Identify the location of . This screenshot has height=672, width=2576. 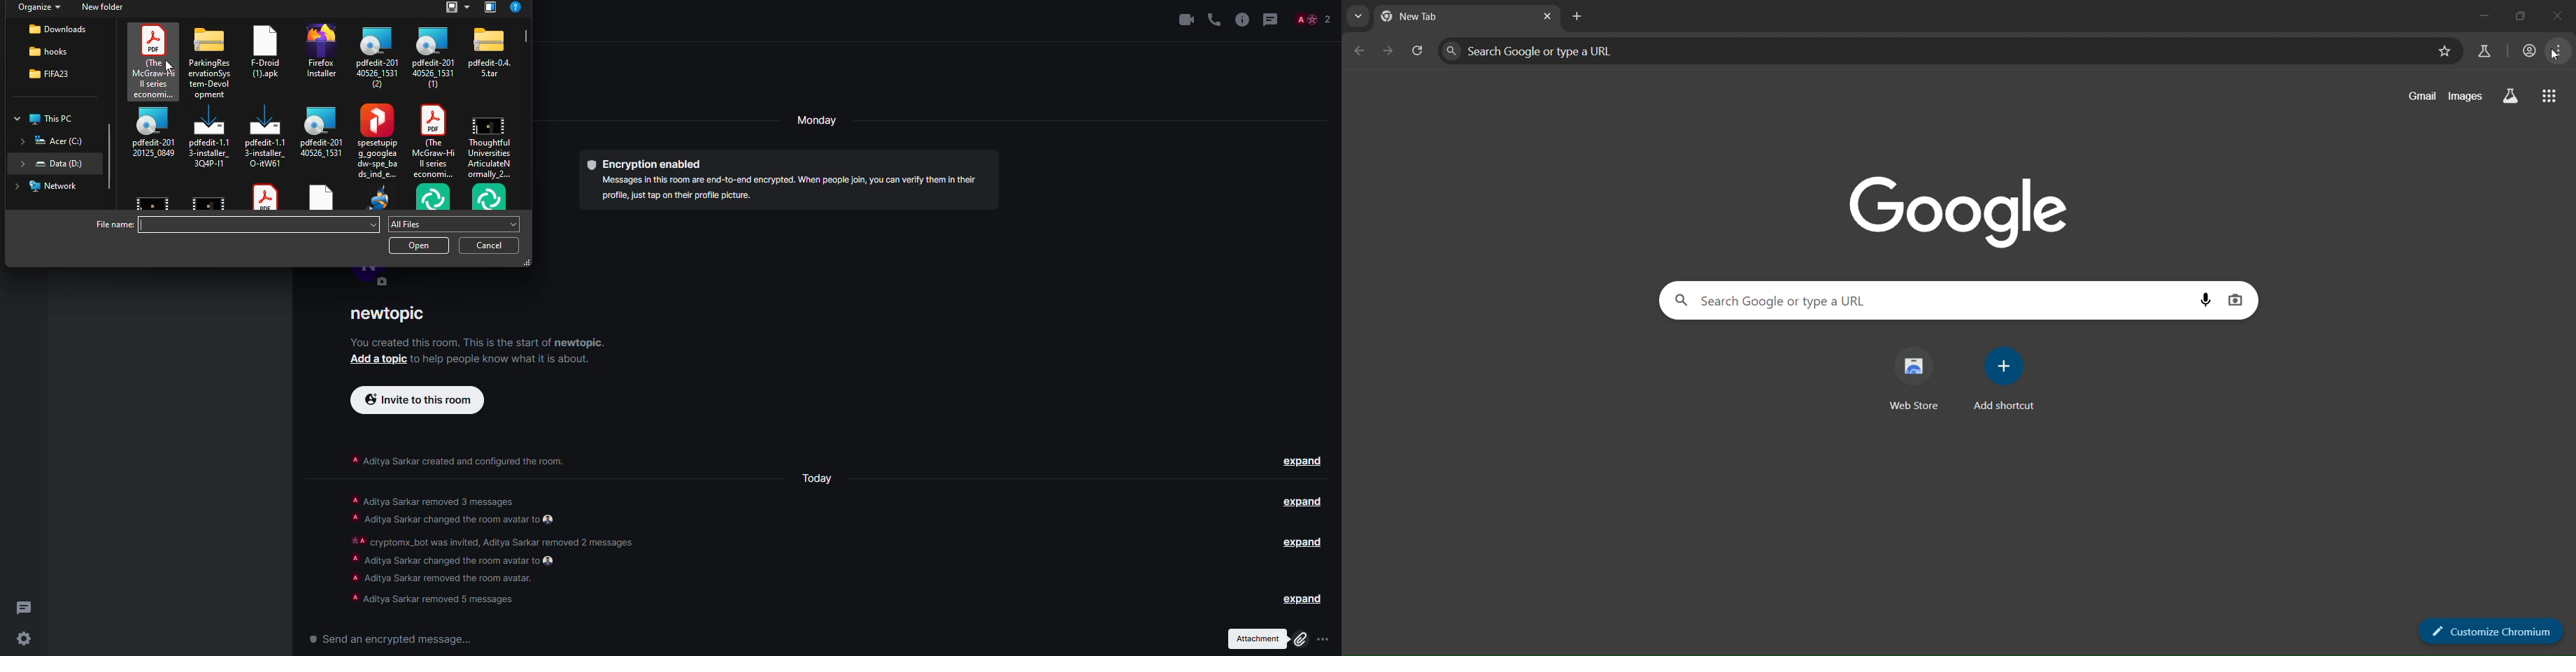
(488, 142).